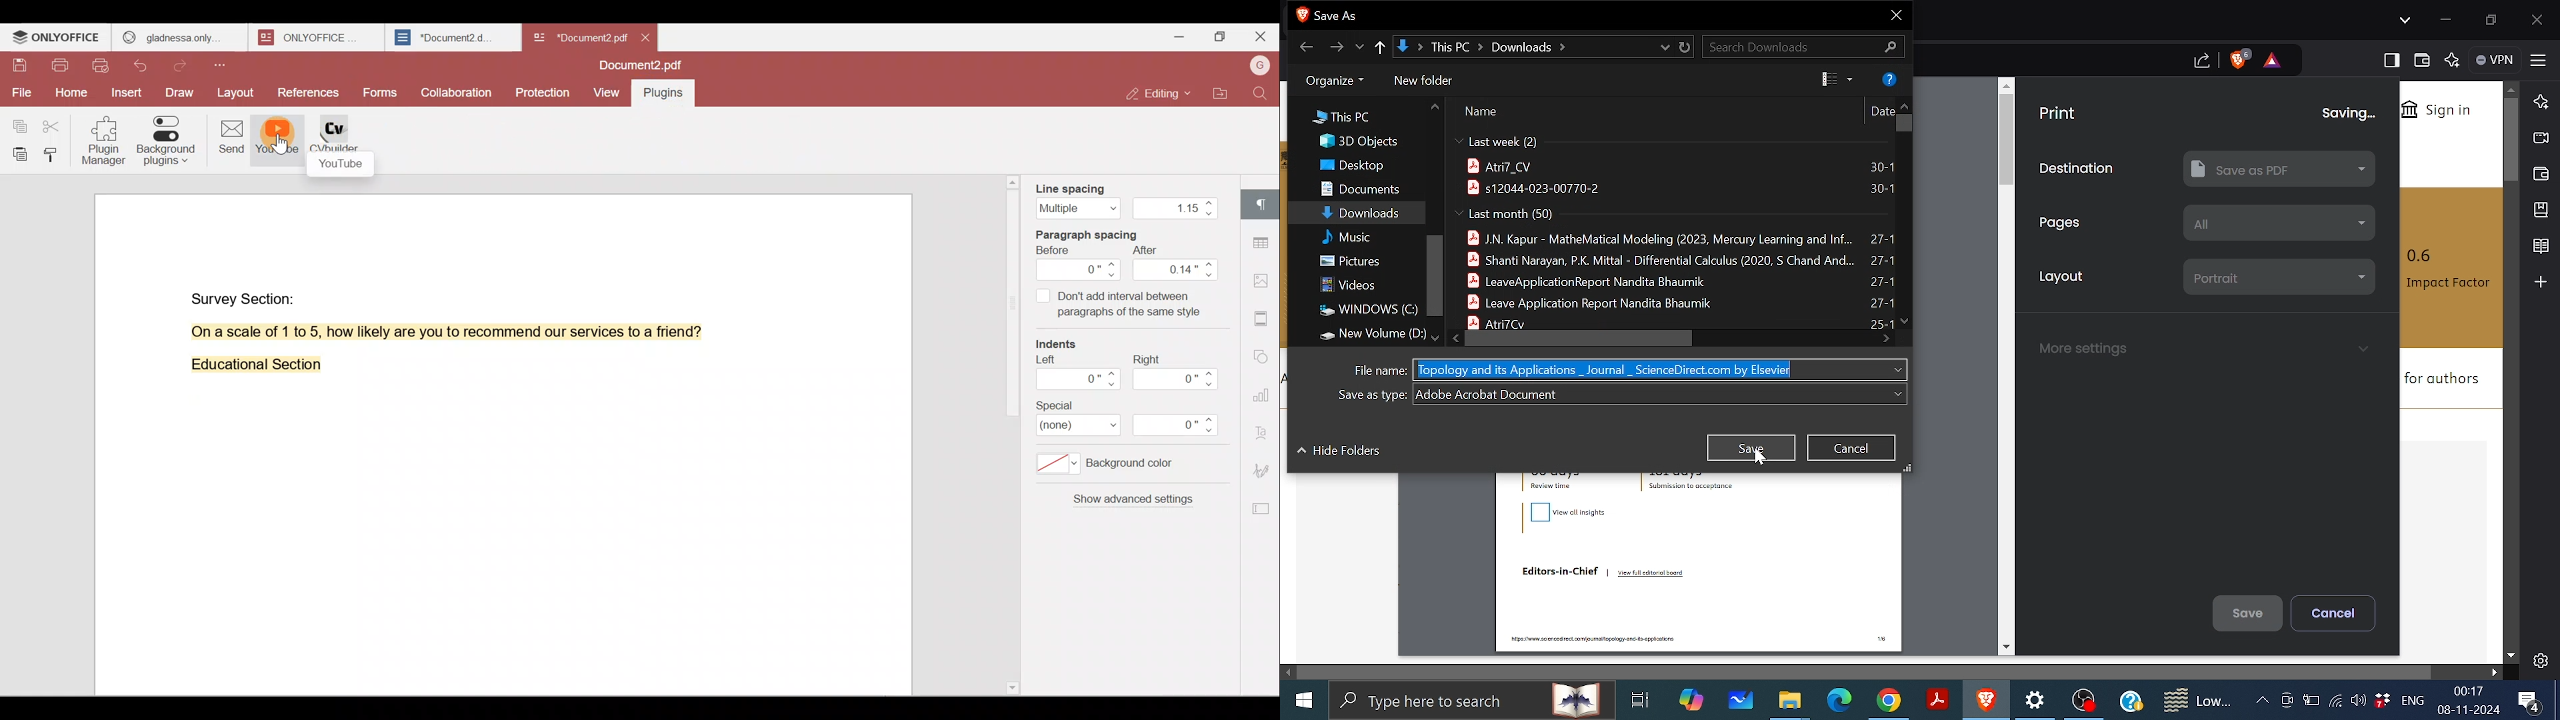 Image resolution: width=2576 pixels, height=728 pixels. What do you see at coordinates (53, 154) in the screenshot?
I see `Copy style` at bounding box center [53, 154].